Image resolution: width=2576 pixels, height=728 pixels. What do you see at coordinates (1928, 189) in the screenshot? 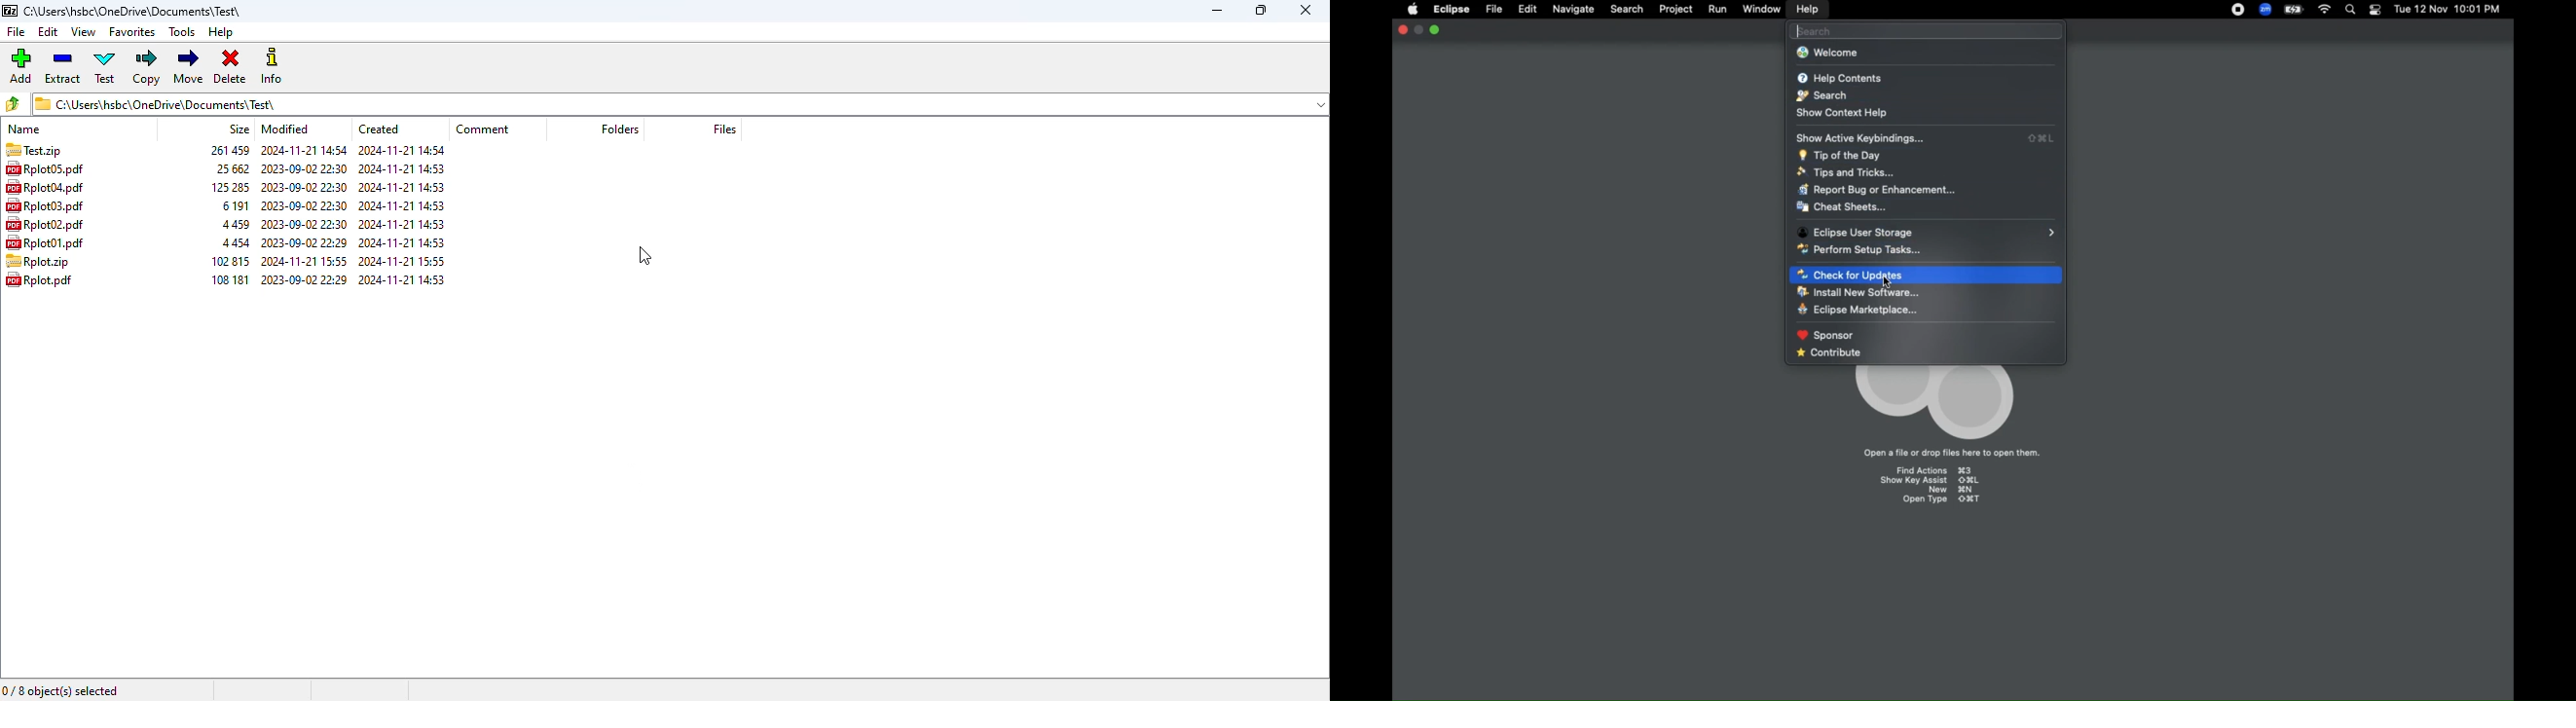
I see `Report Bug or Environment` at bounding box center [1928, 189].